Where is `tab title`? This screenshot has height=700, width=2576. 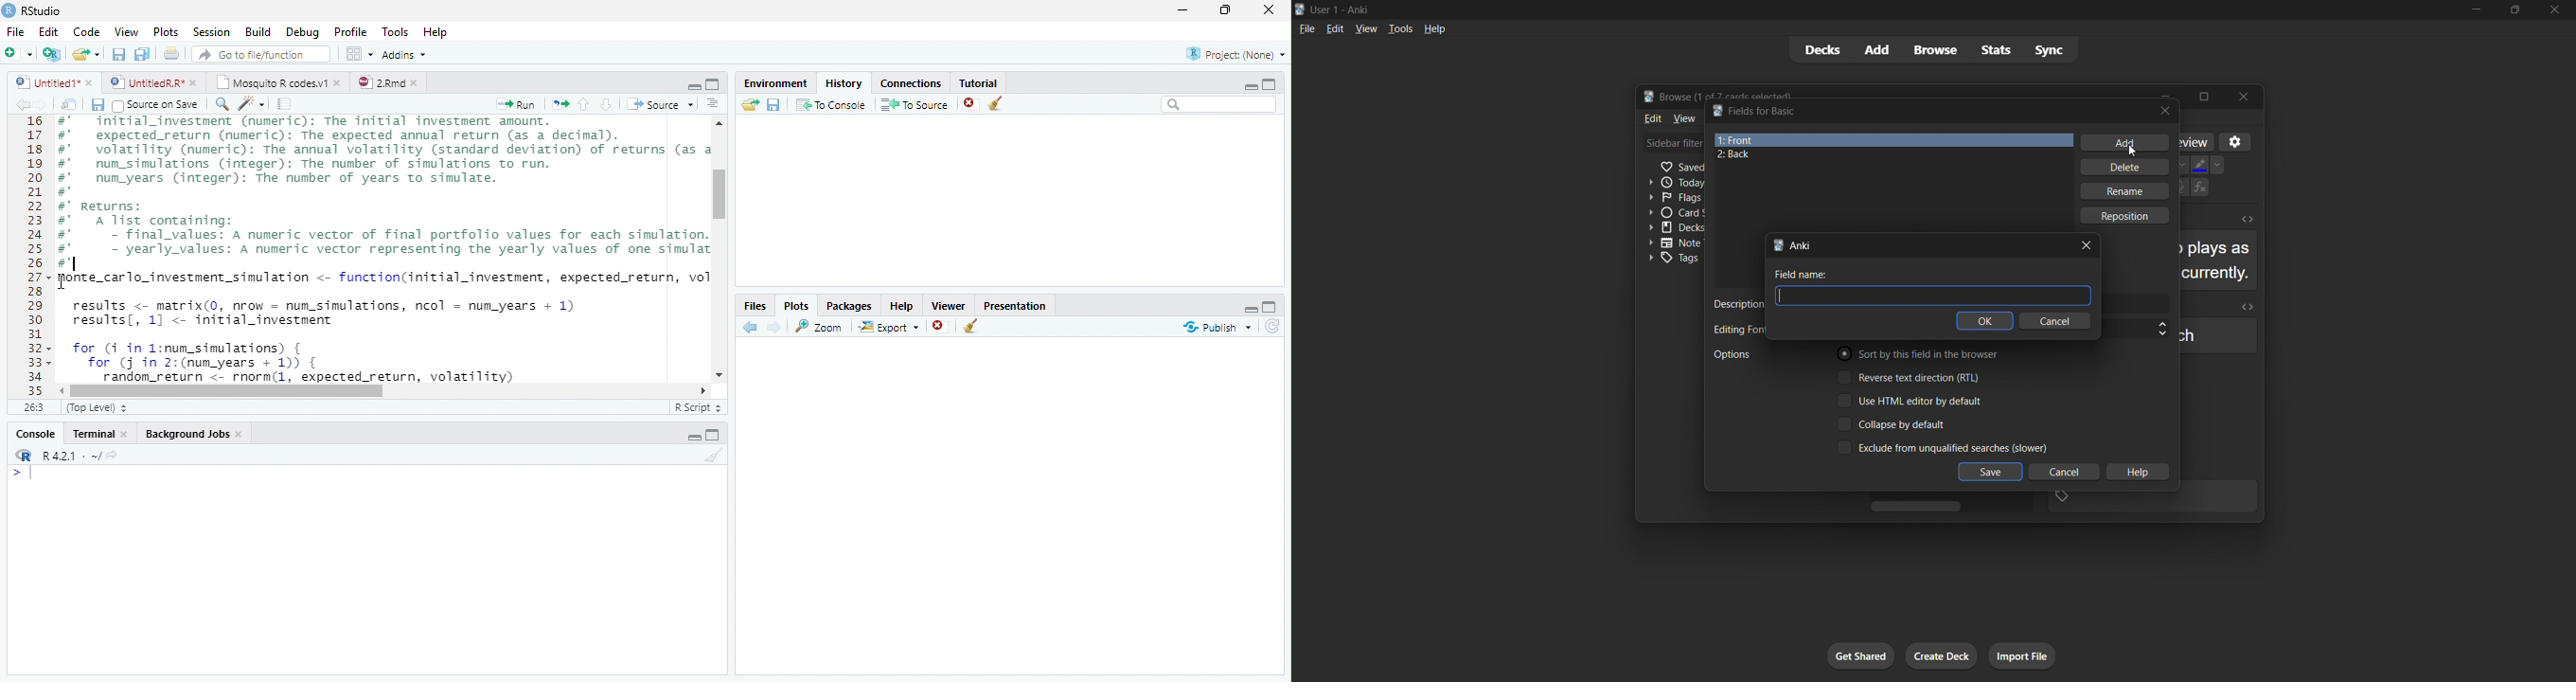
tab title is located at coordinates (1915, 244).